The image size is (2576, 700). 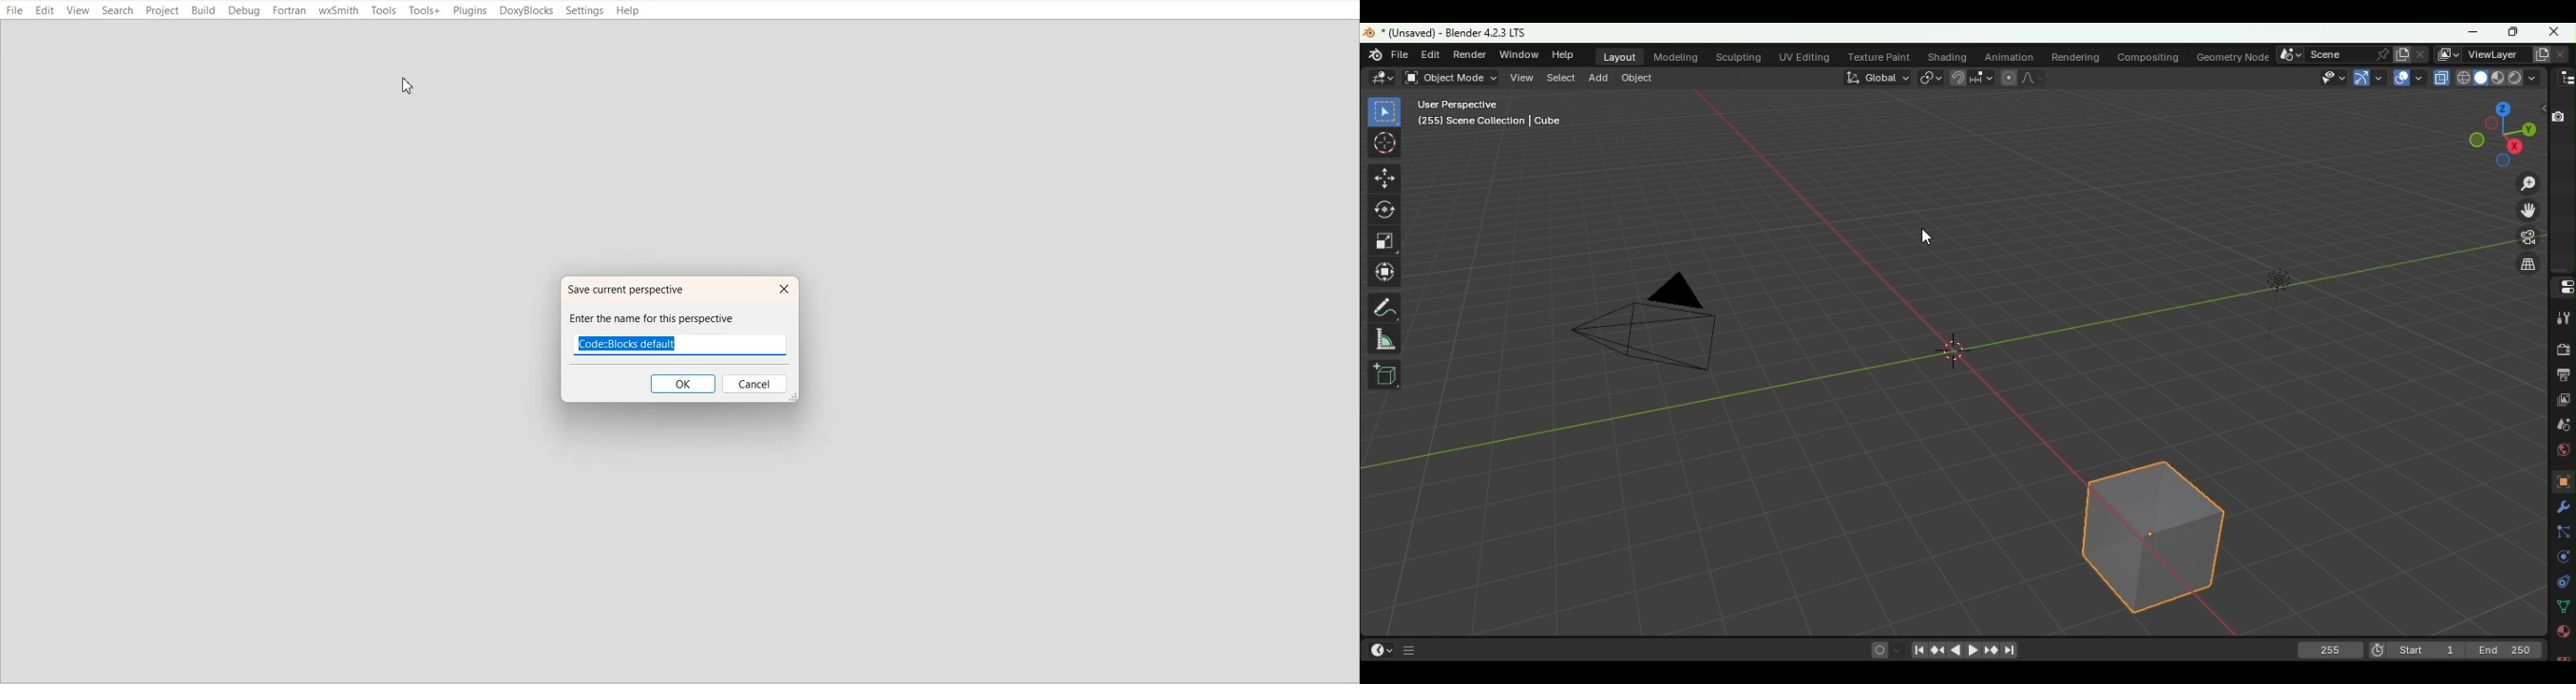 What do you see at coordinates (290, 11) in the screenshot?
I see `Fortran` at bounding box center [290, 11].